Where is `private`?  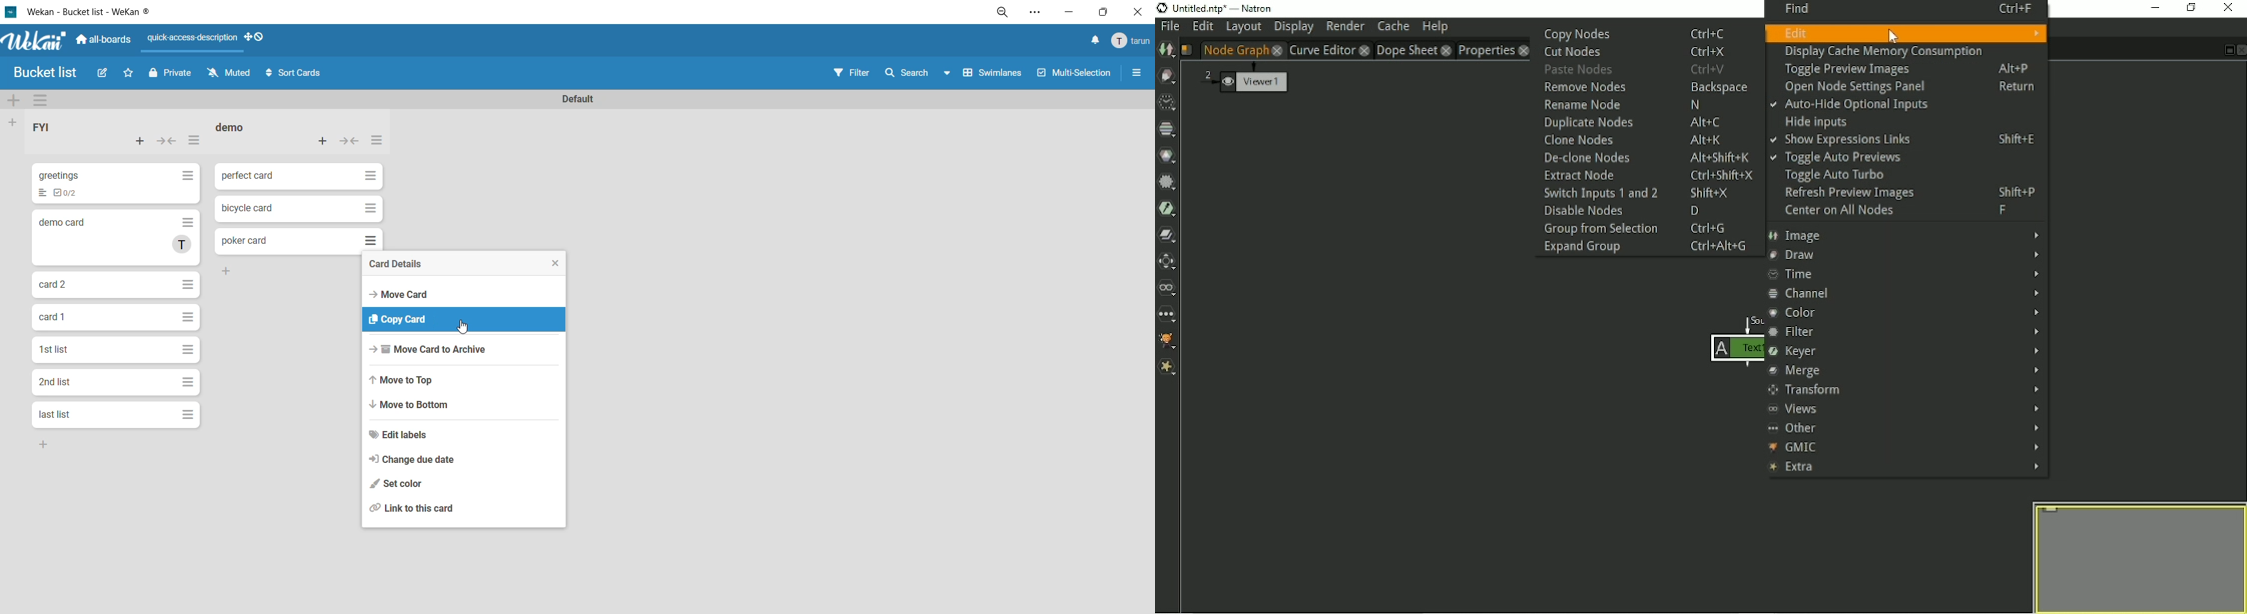 private is located at coordinates (170, 75).